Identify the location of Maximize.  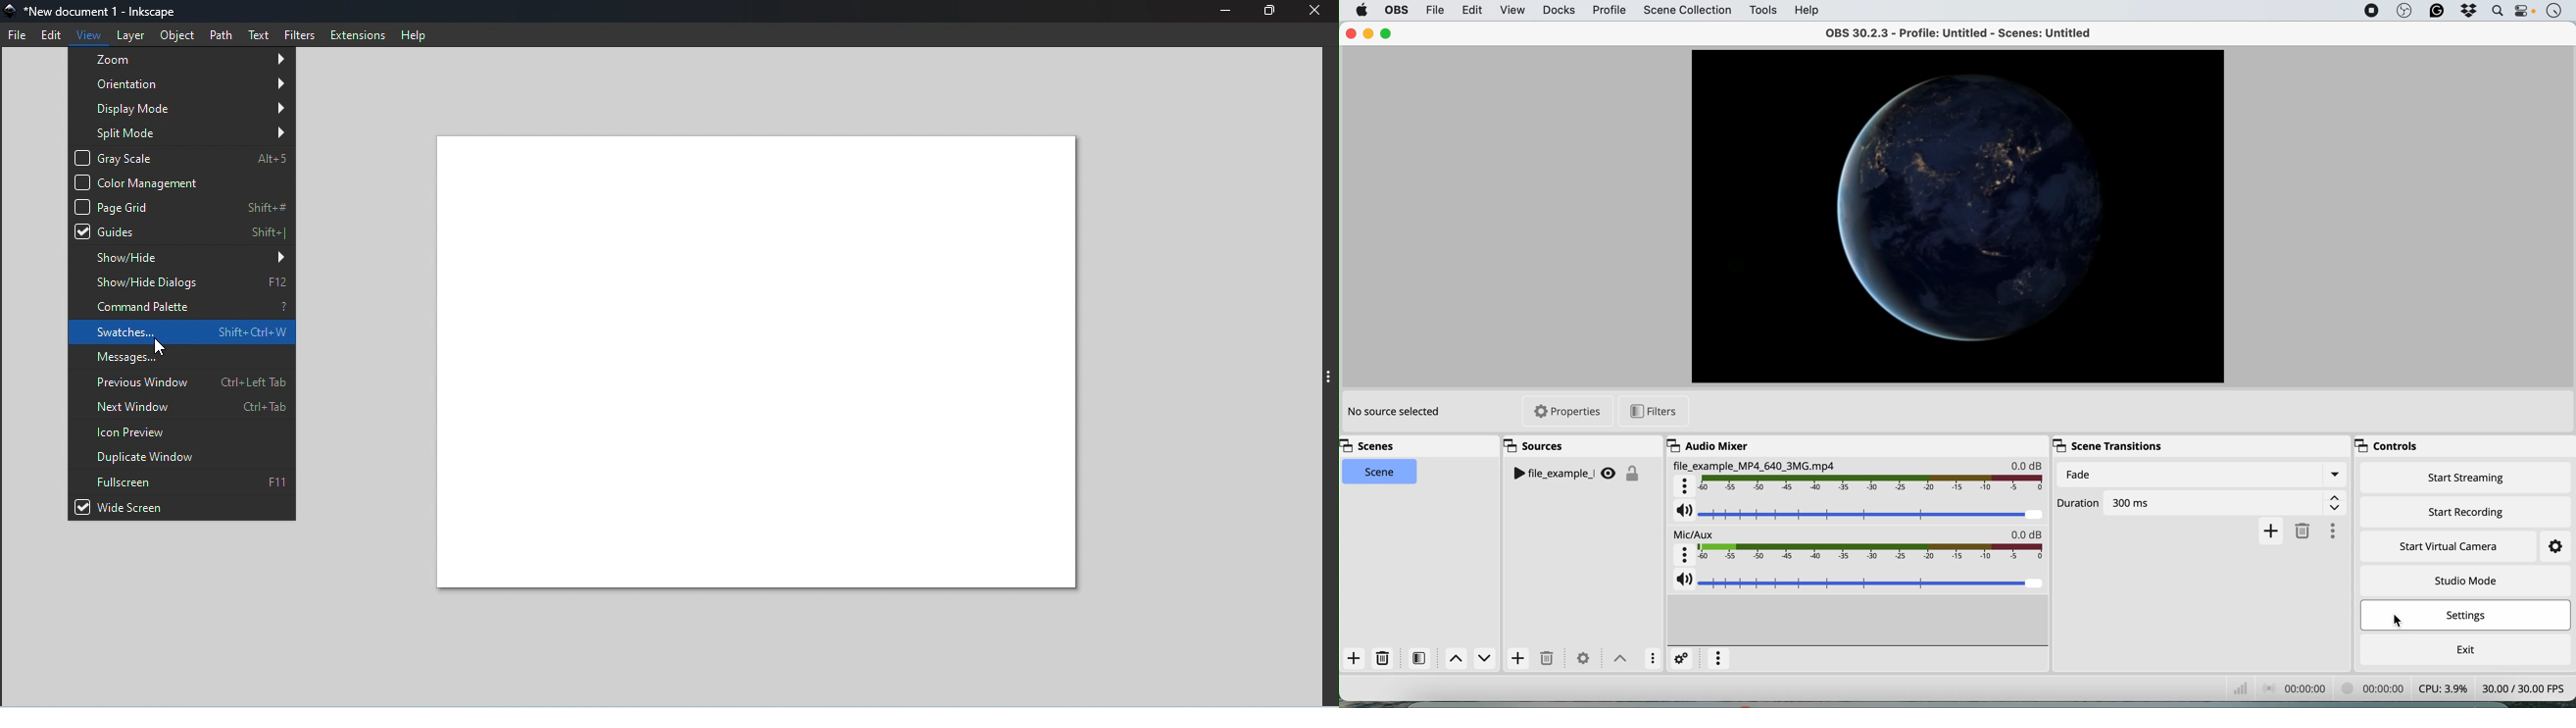
(1270, 12).